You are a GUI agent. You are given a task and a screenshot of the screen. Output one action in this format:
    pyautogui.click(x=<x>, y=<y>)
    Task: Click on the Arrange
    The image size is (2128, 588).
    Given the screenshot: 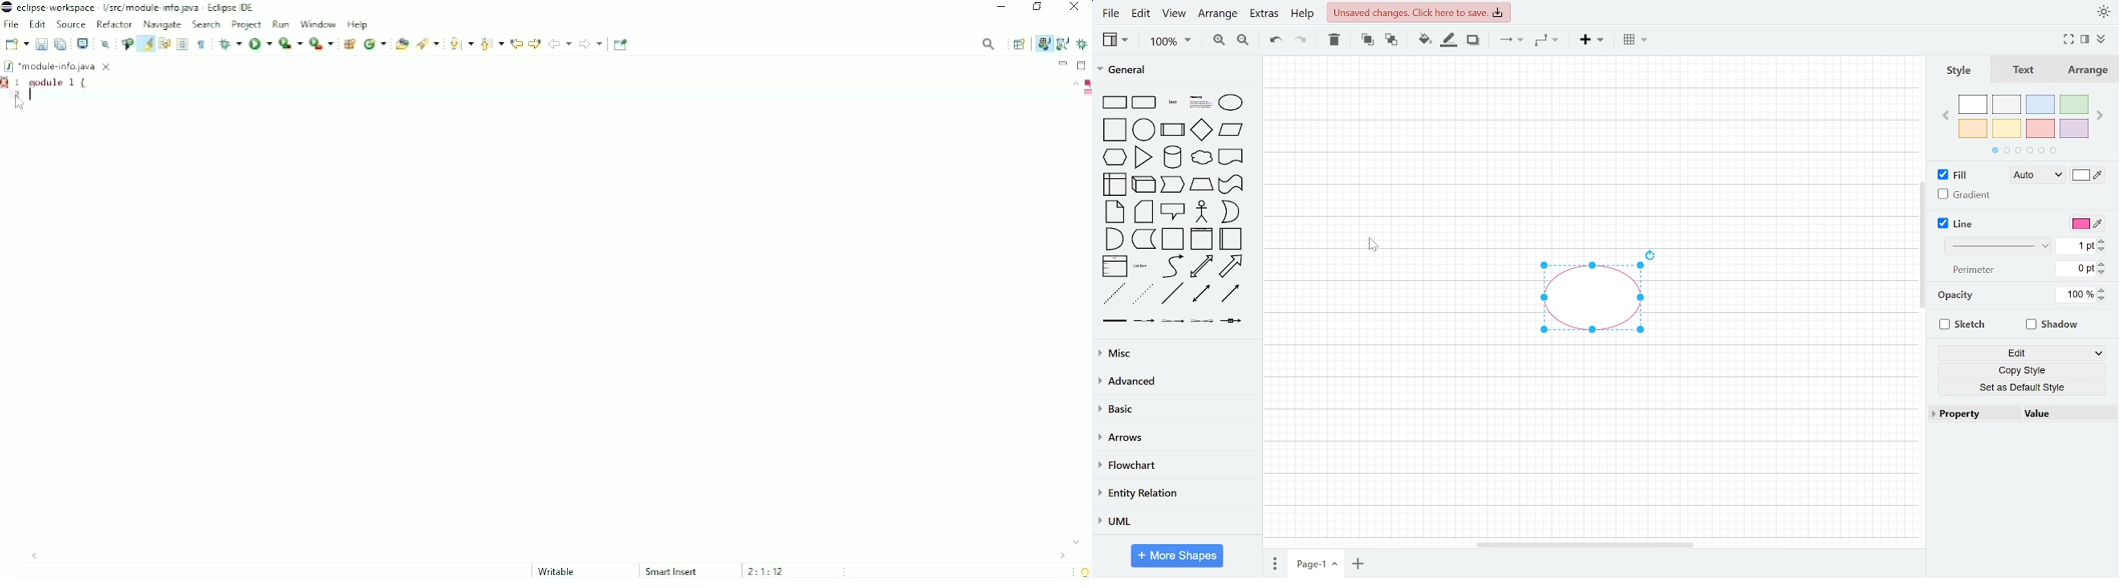 What is the action you would take?
    pyautogui.click(x=2091, y=71)
    